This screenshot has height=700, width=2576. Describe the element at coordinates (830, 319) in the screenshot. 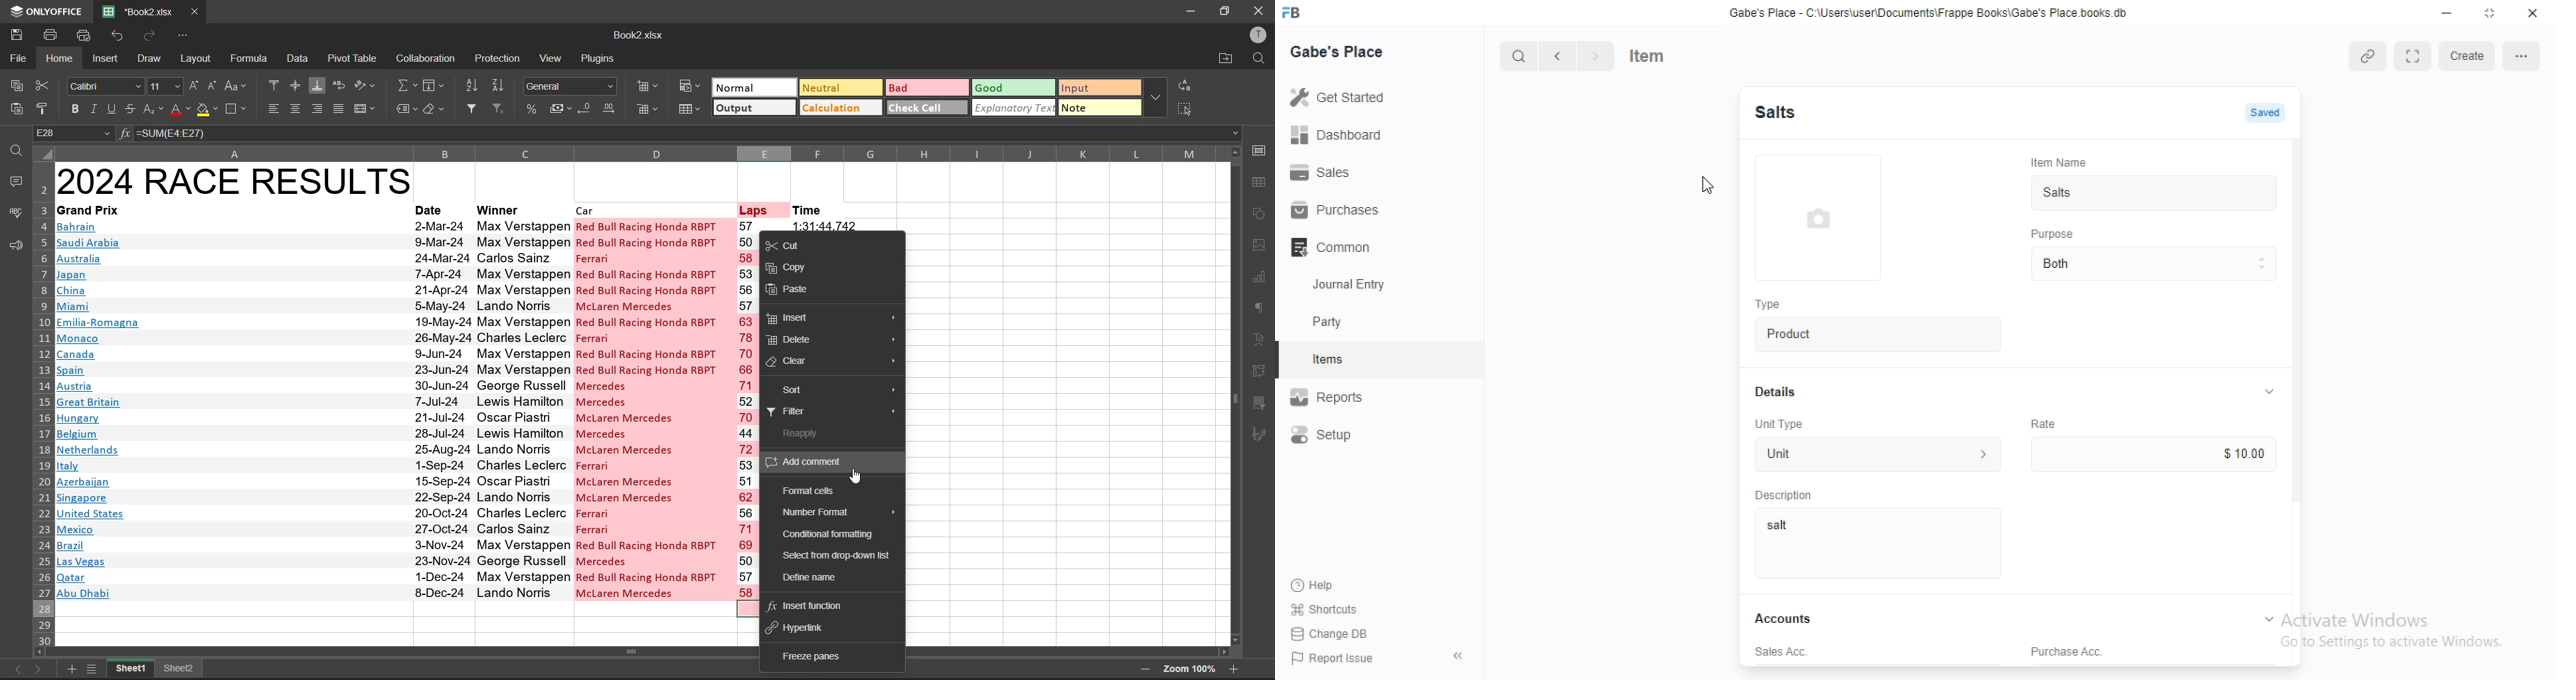

I see `insert` at that location.